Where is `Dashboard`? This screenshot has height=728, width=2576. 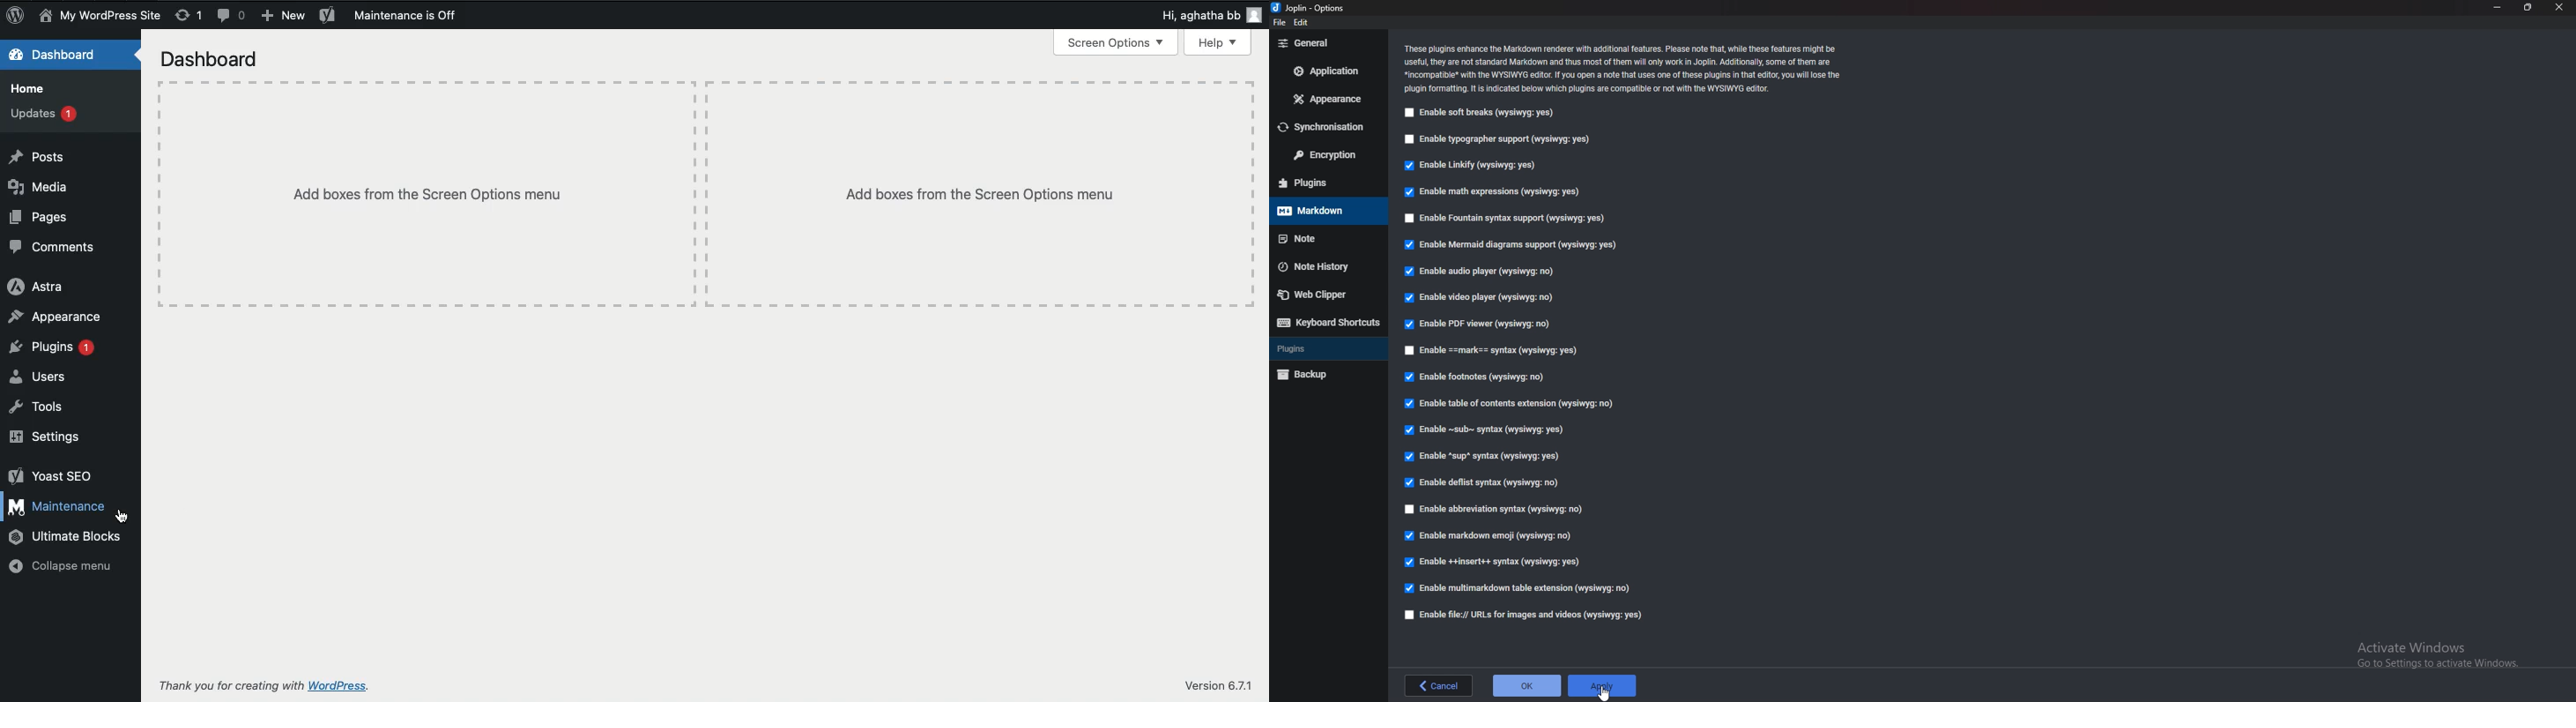
Dashboard is located at coordinates (212, 59).